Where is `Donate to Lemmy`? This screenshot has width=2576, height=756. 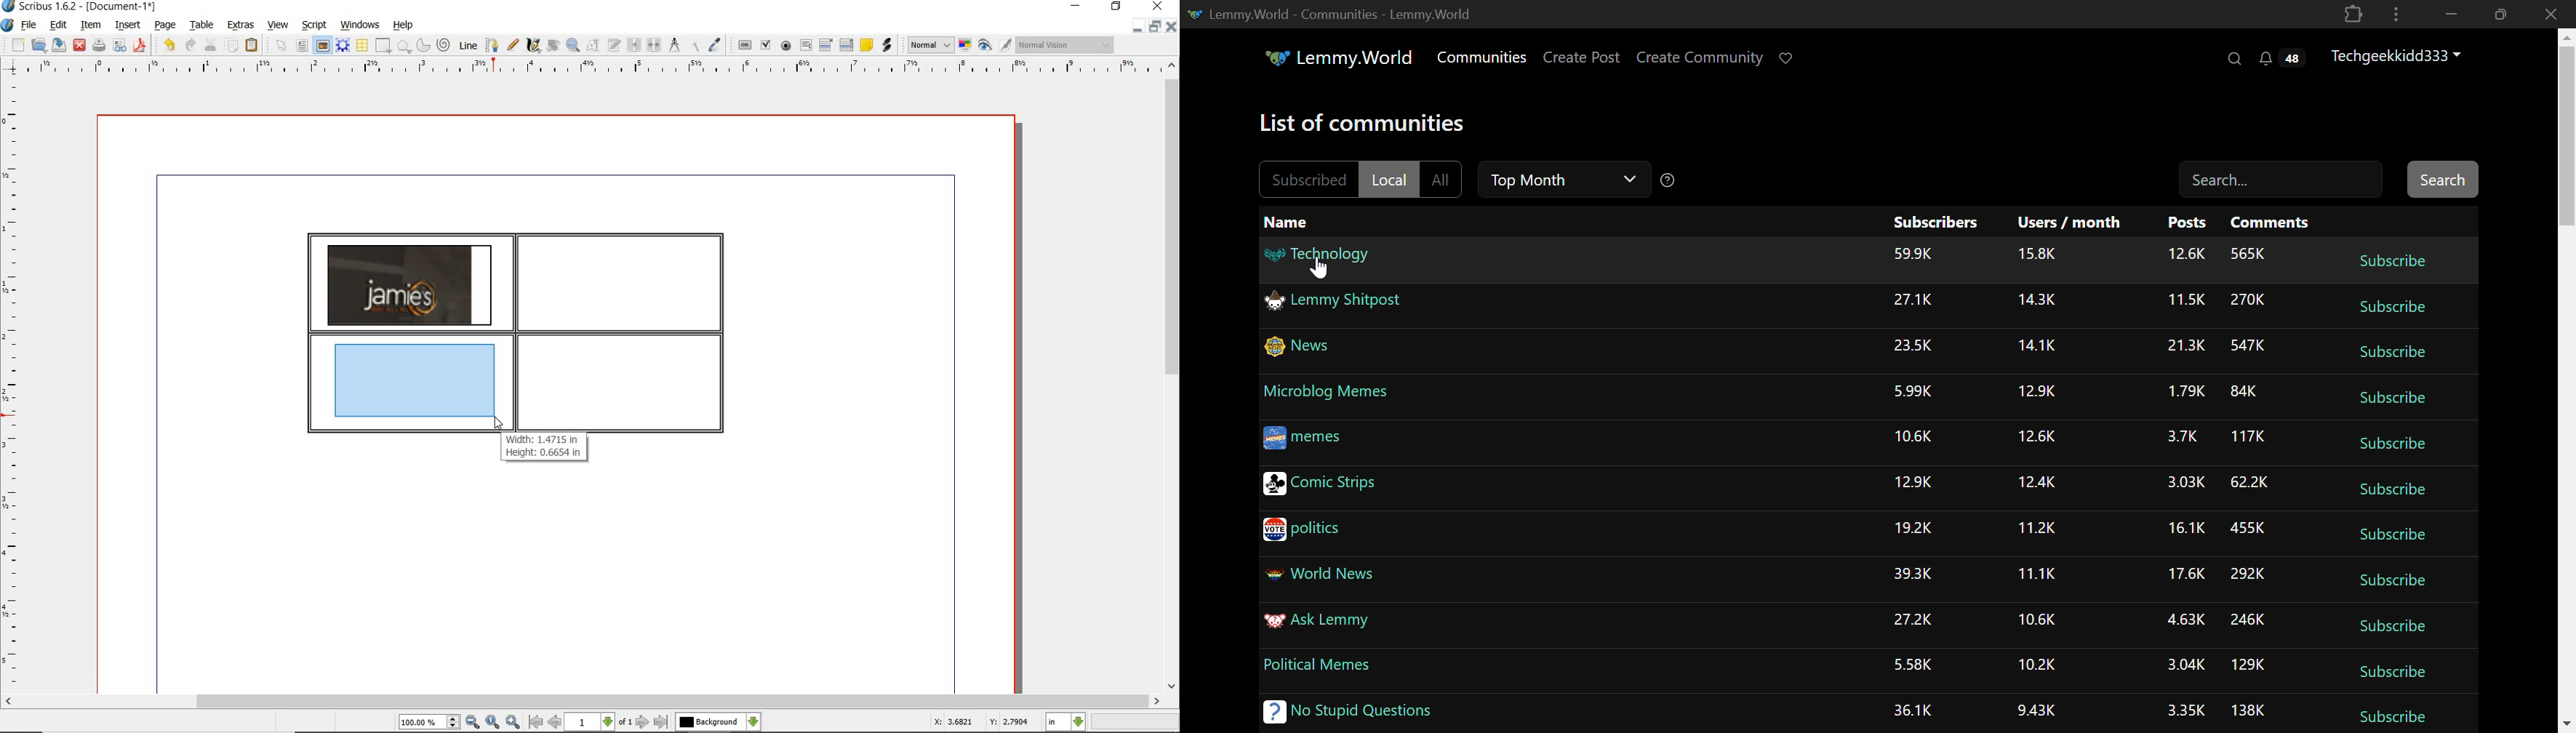
Donate to Lemmy is located at coordinates (1788, 59).